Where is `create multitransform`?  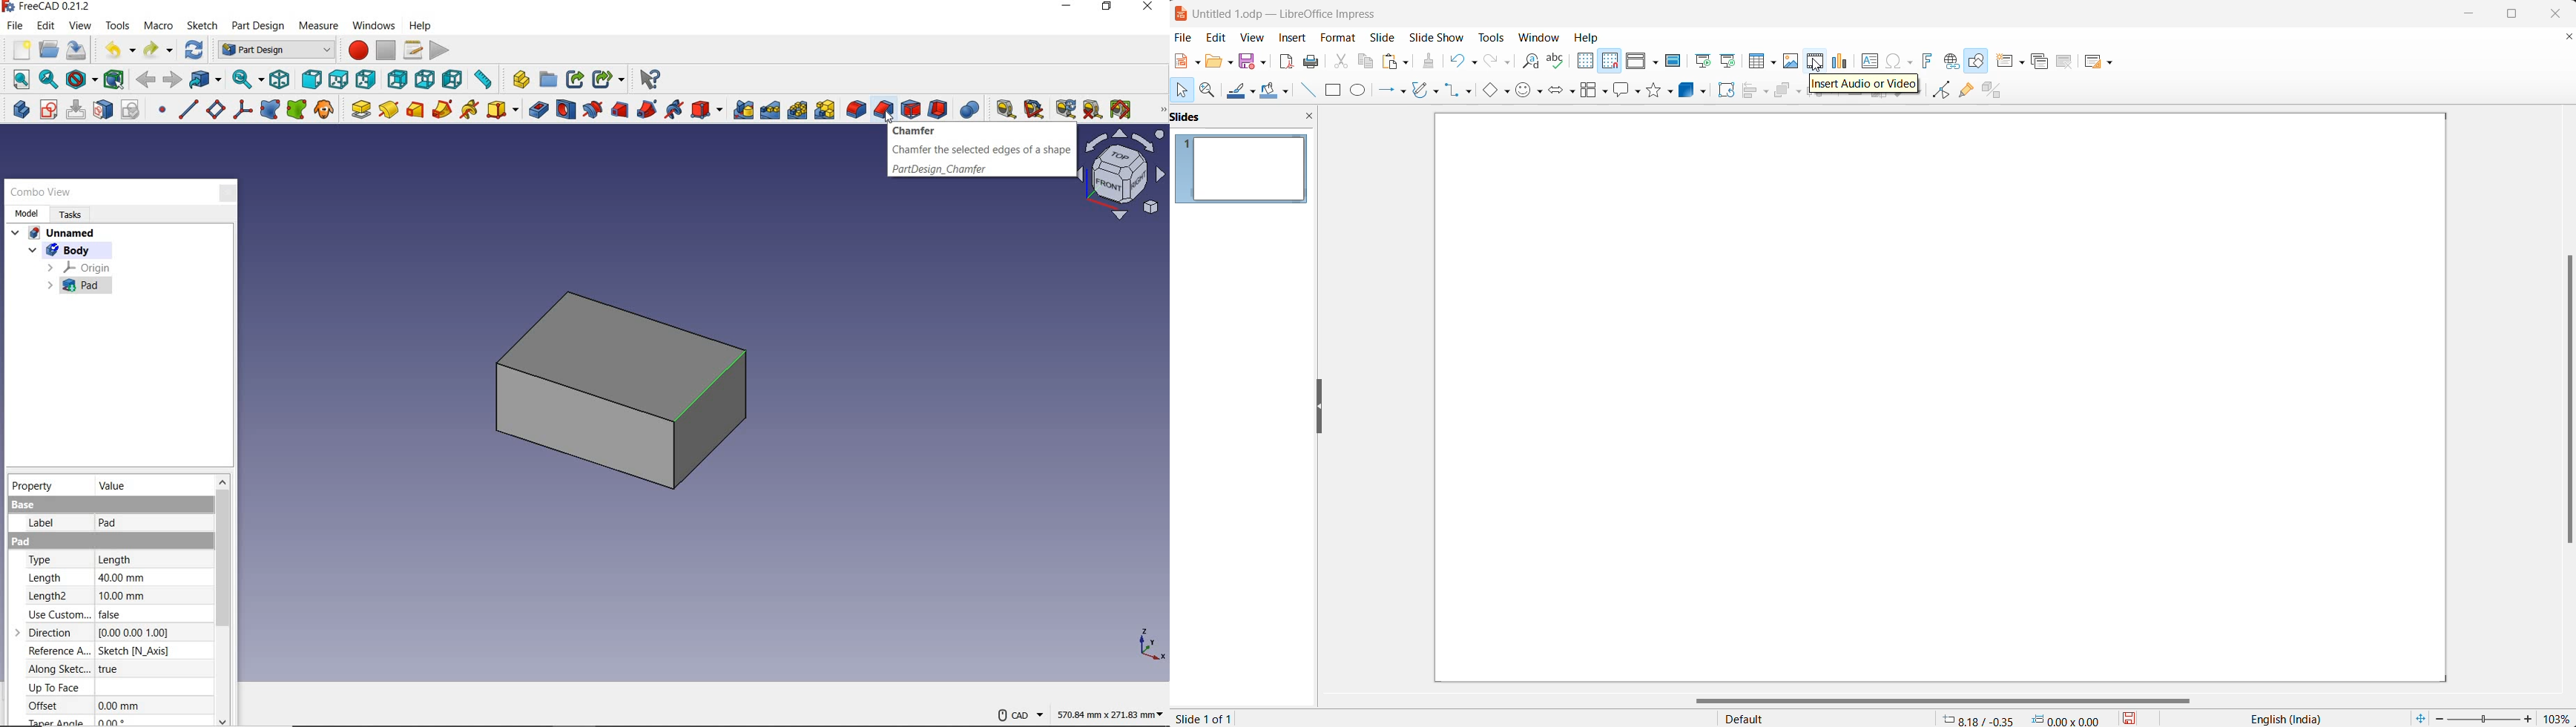
create multitransform is located at coordinates (825, 111).